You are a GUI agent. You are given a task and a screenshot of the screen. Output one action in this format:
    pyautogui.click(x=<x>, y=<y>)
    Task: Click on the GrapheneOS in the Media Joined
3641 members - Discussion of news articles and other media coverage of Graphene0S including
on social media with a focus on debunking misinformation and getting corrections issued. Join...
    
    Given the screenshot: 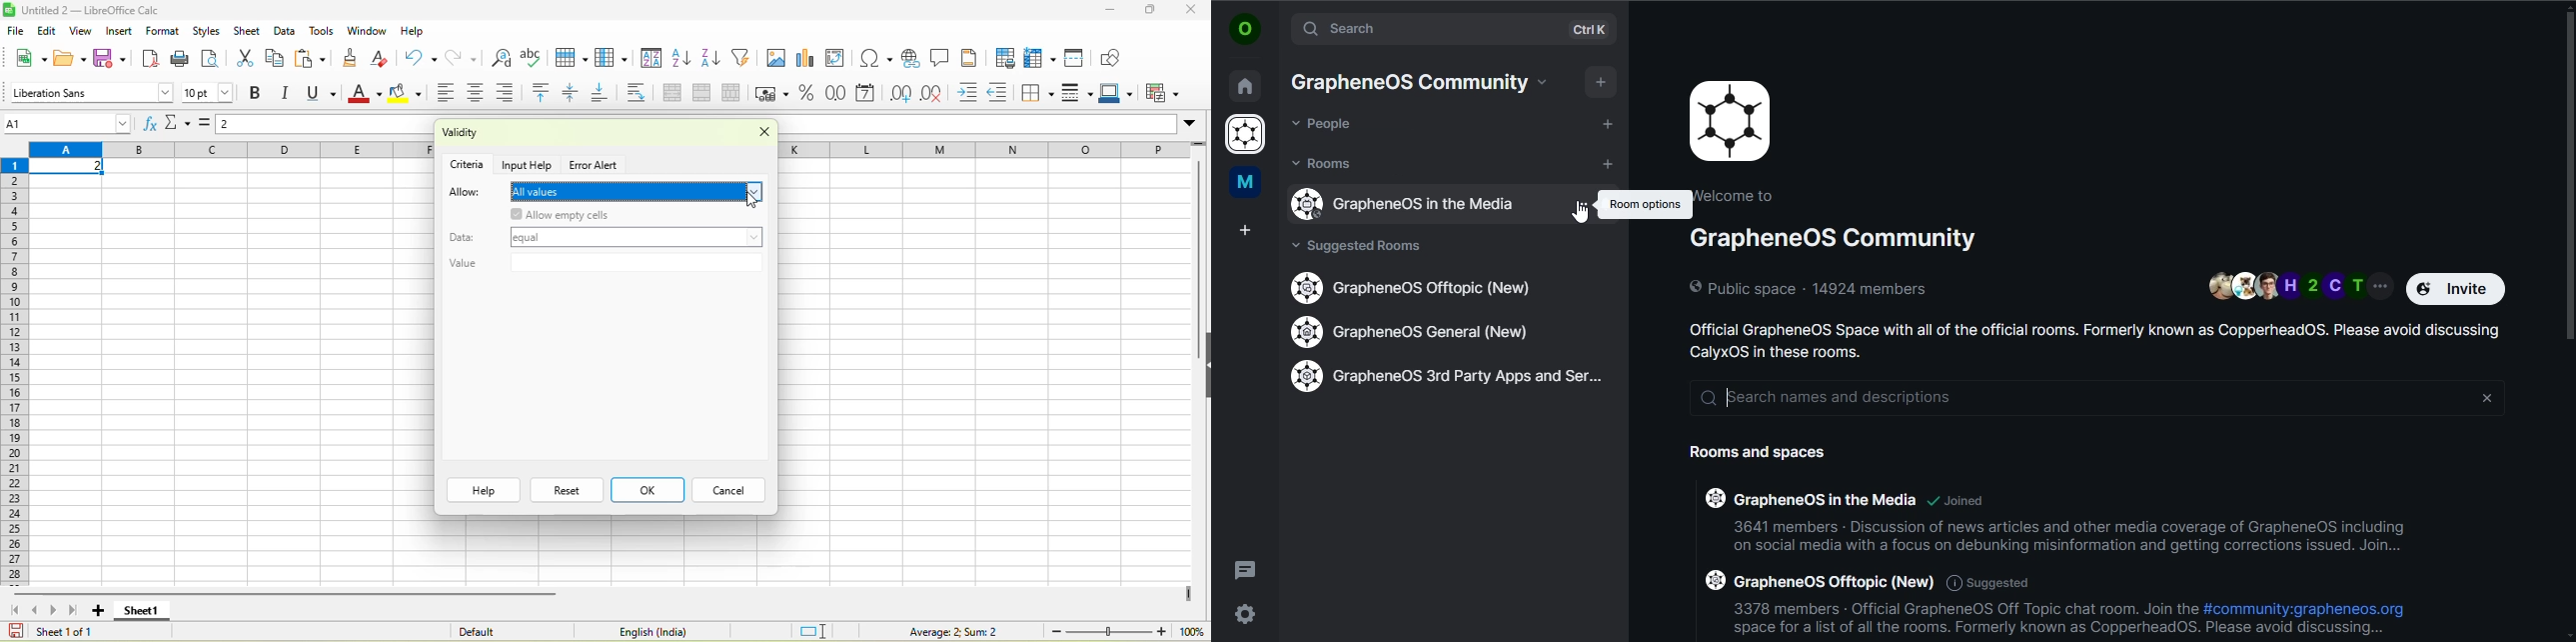 What is the action you would take?
    pyautogui.click(x=2056, y=517)
    